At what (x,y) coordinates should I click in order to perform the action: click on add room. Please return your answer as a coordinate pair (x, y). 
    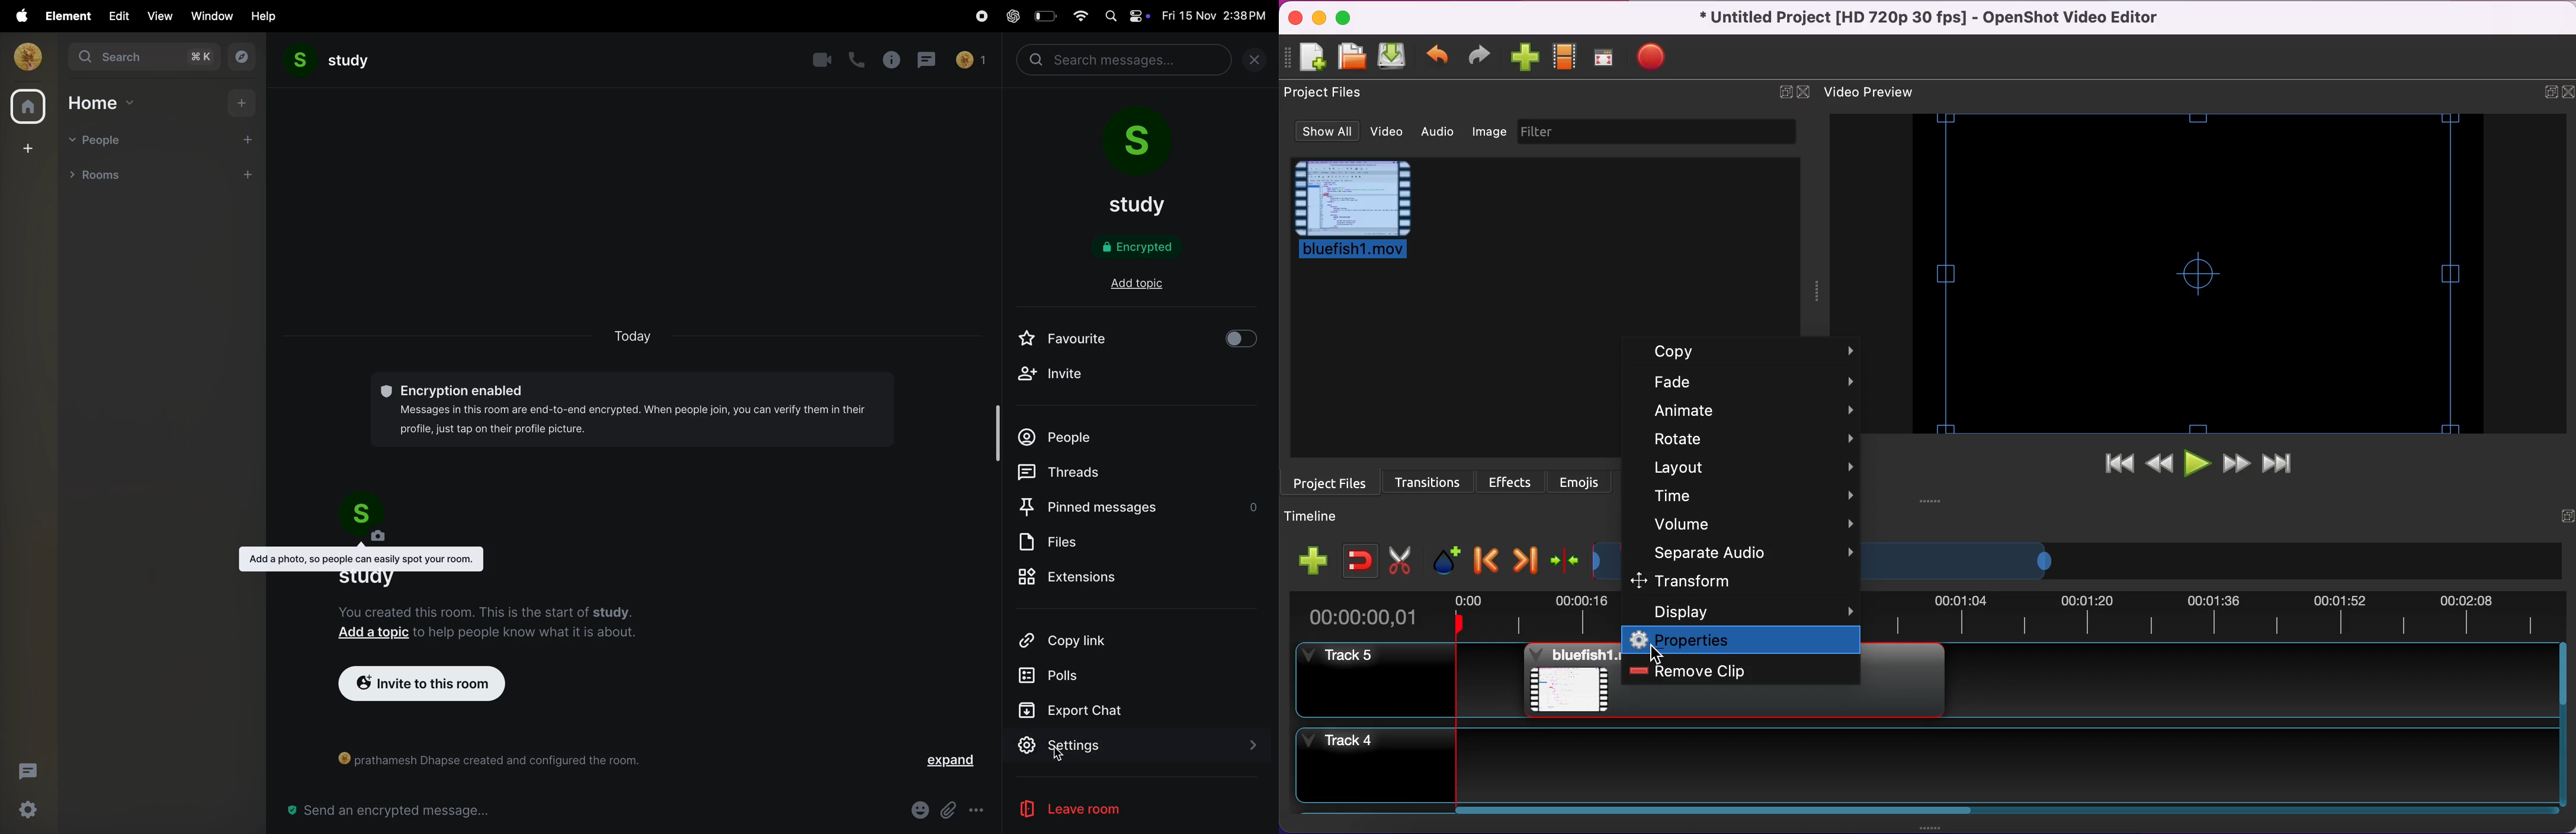
    Looking at the image, I should click on (248, 177).